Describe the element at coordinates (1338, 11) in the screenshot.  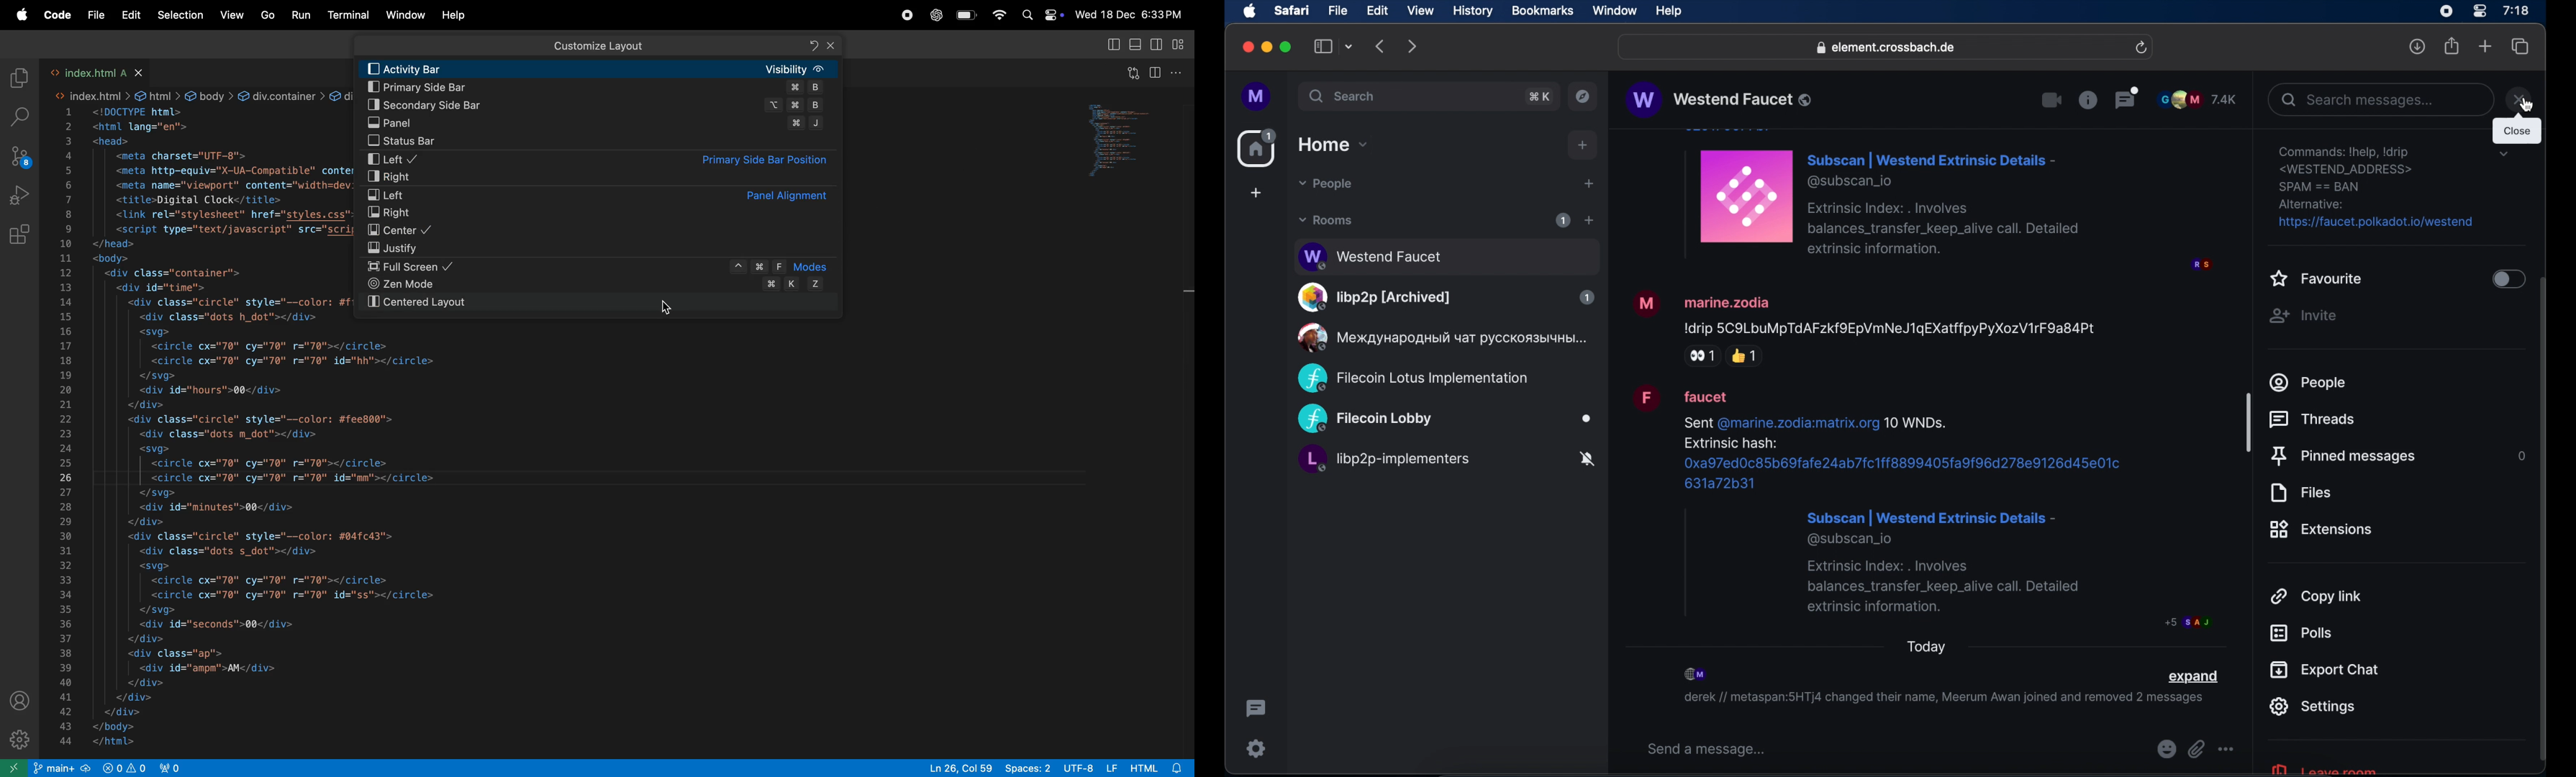
I see `file` at that location.